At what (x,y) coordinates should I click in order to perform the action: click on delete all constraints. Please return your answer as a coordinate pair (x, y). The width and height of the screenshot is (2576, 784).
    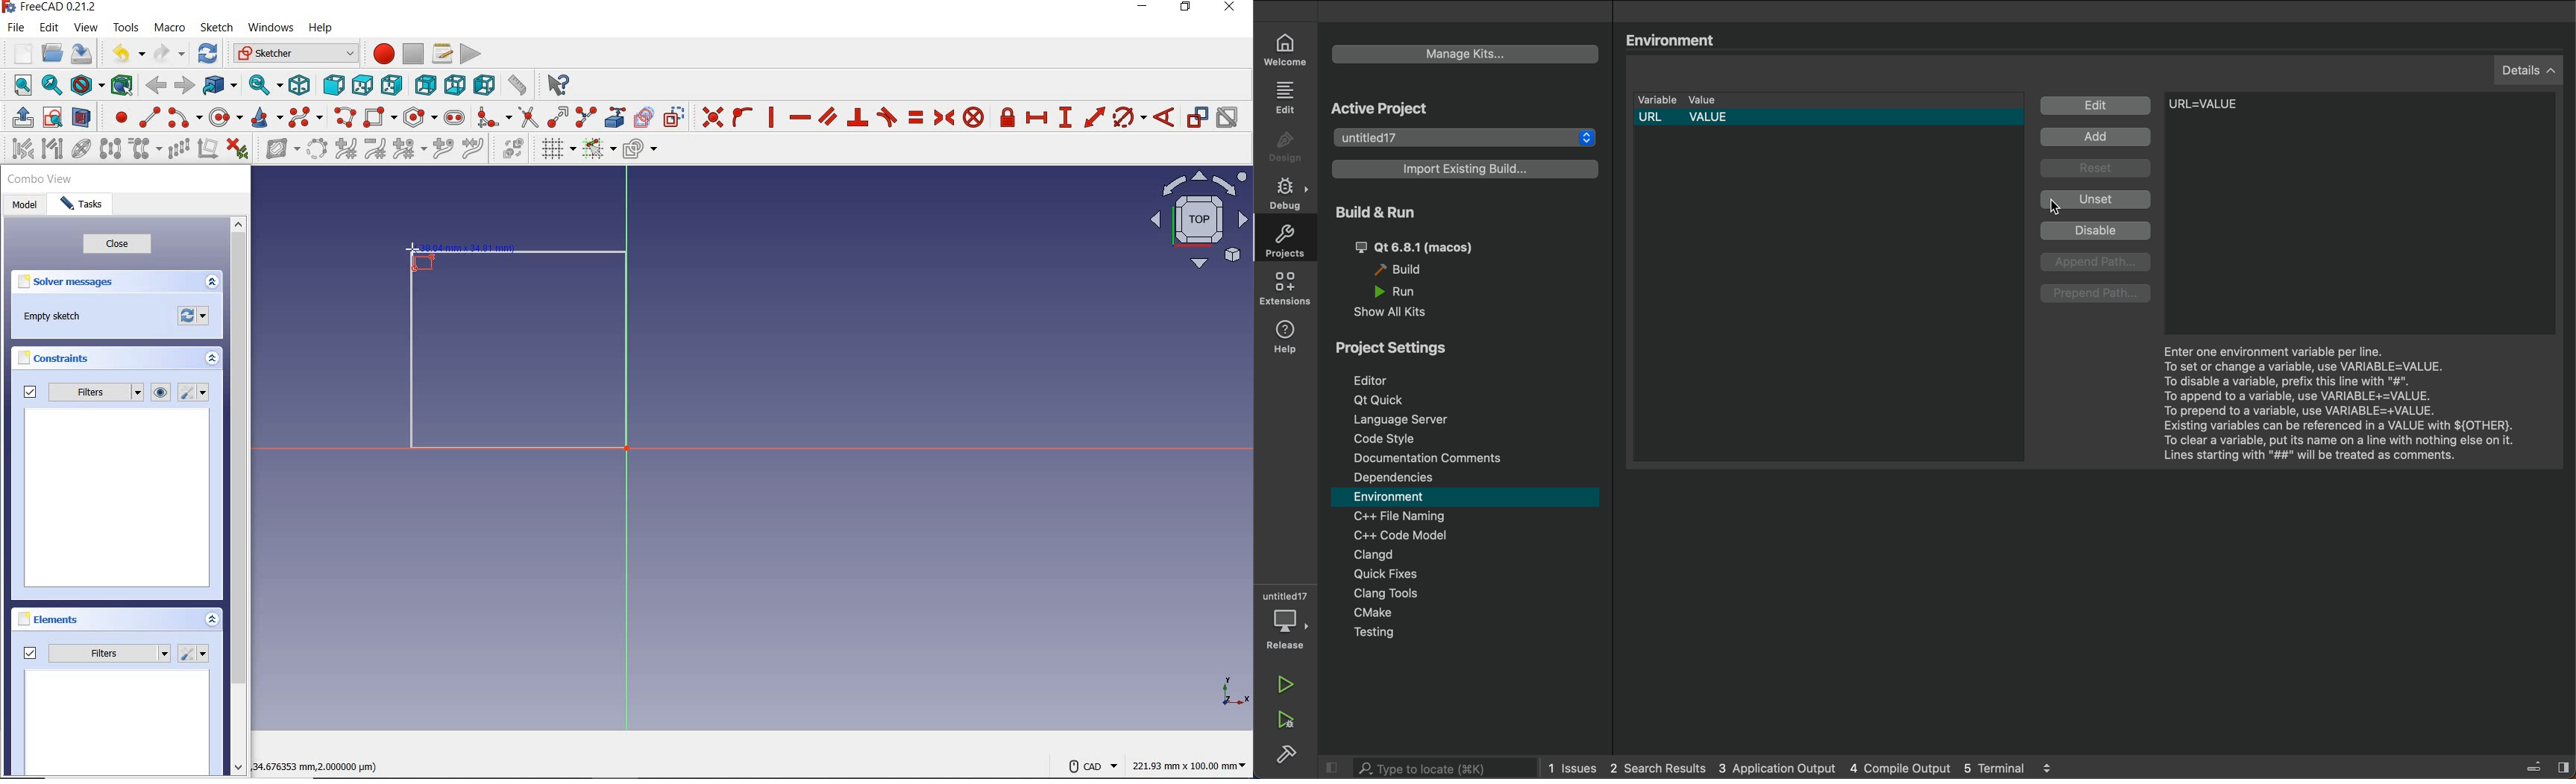
    Looking at the image, I should click on (237, 150).